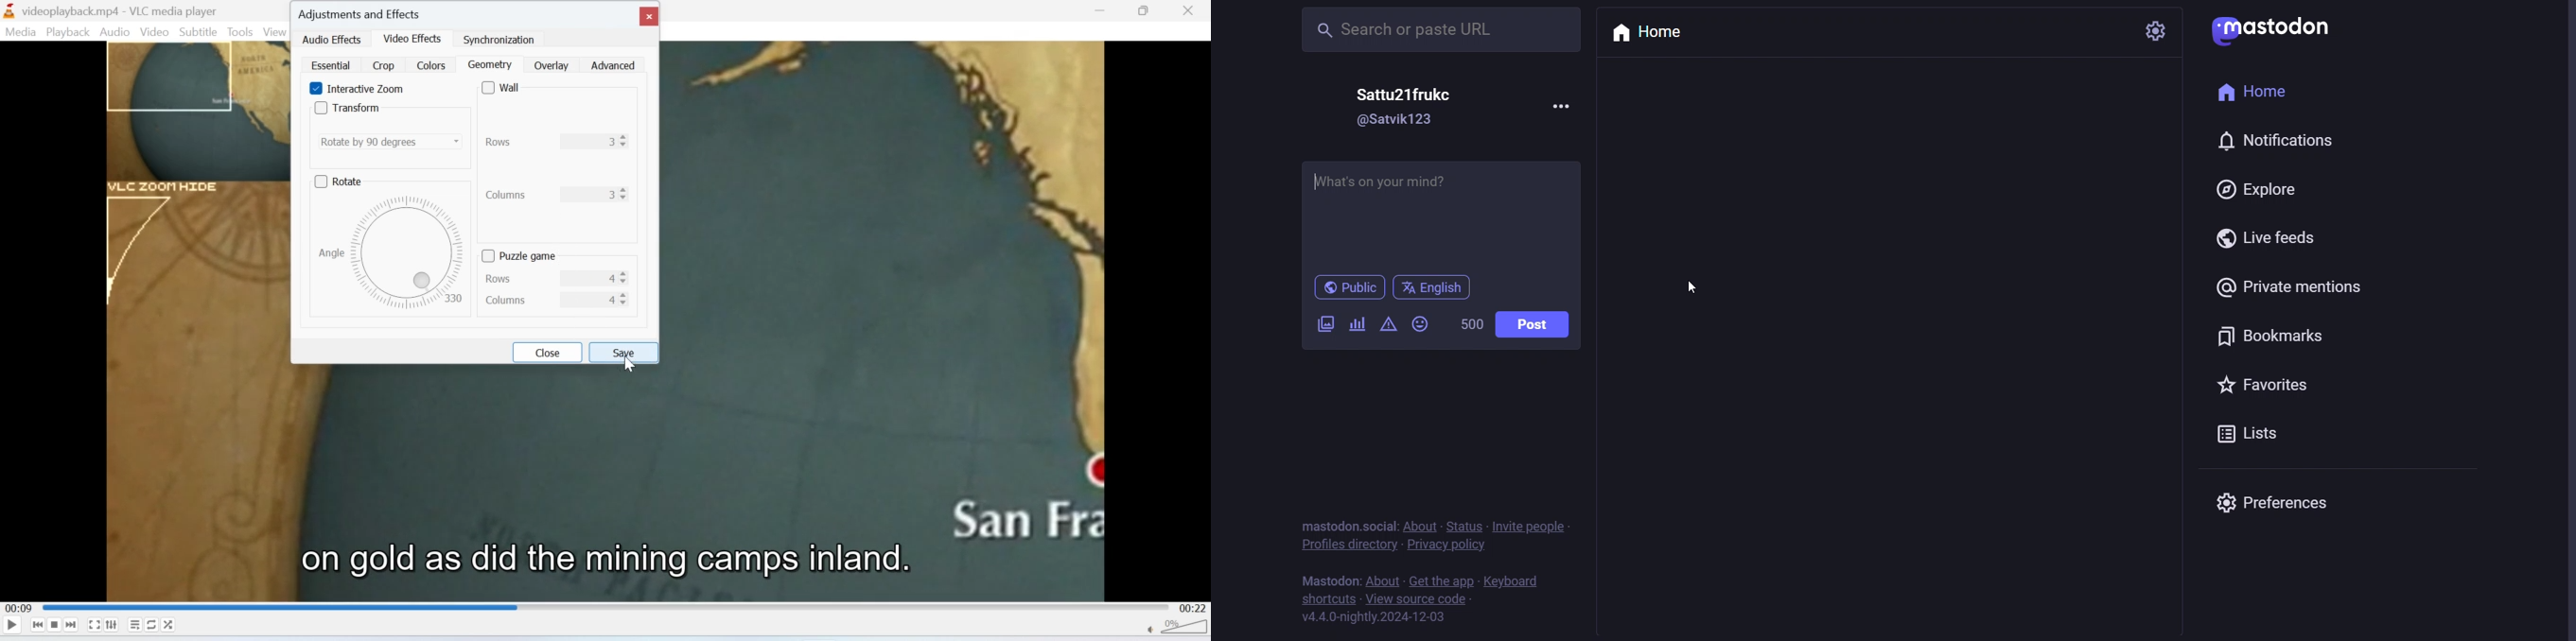  I want to click on interactive zoom, so click(382, 87).